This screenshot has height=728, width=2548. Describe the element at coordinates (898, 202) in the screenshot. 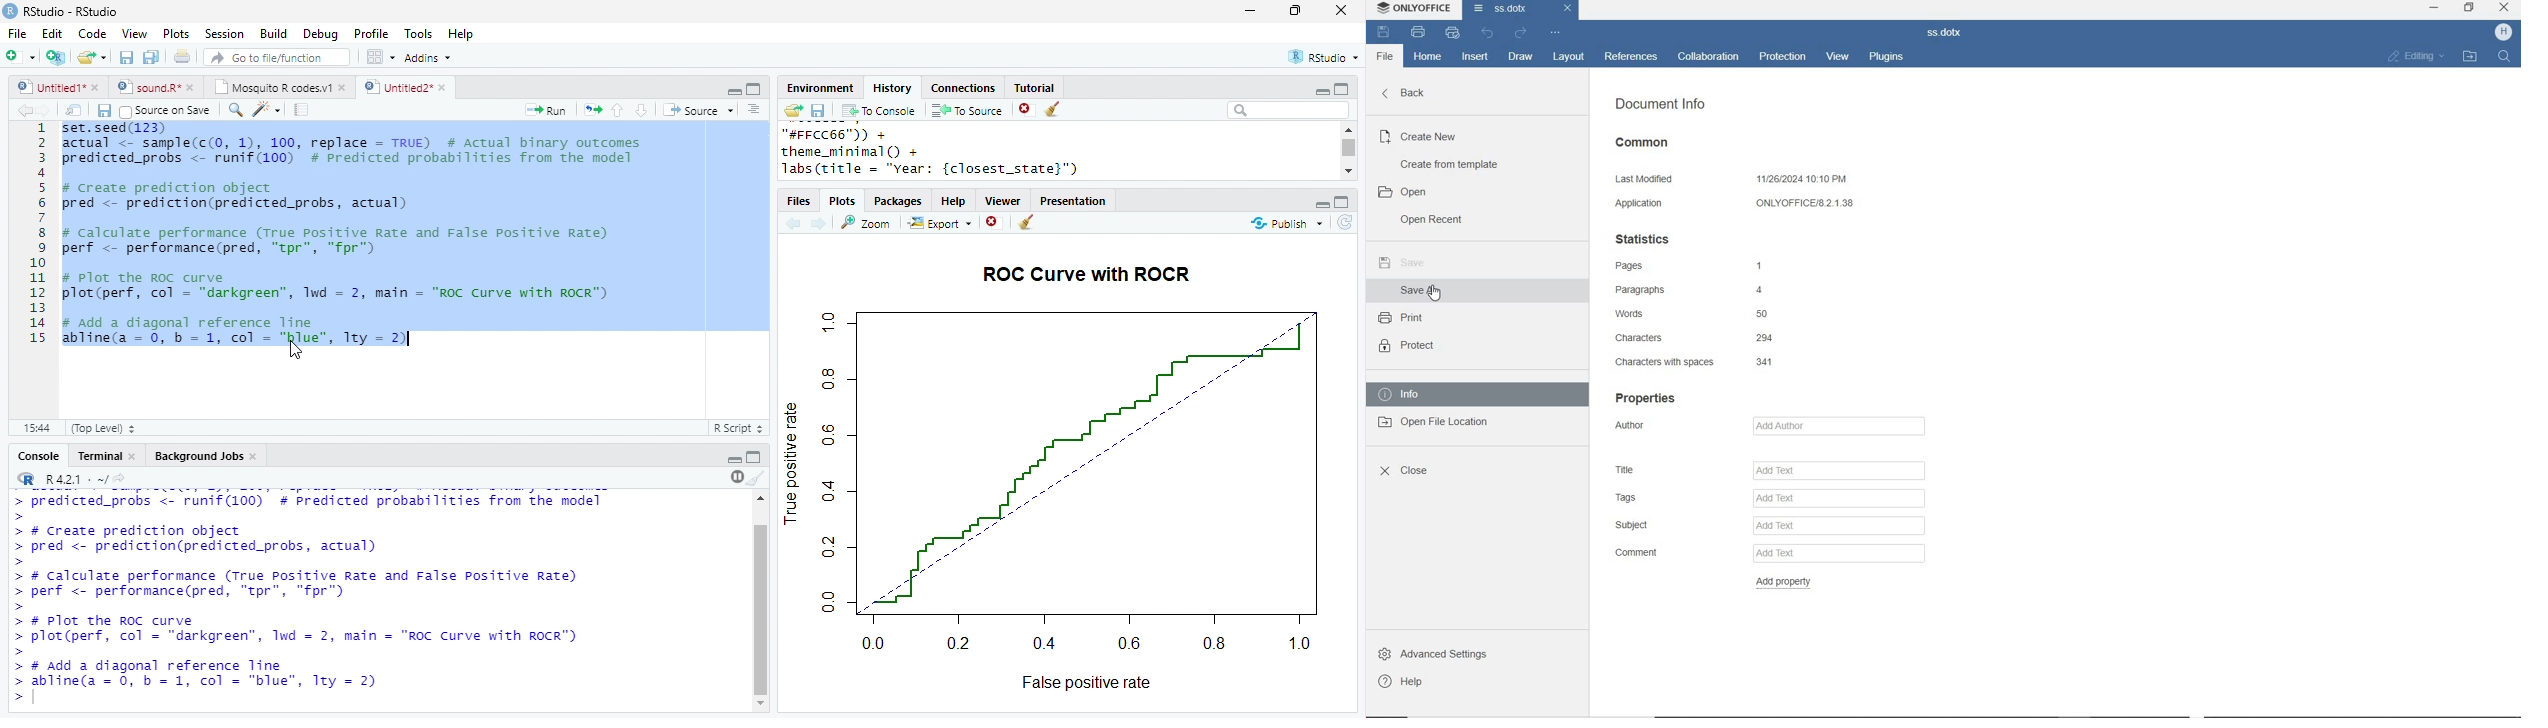

I see `Packages` at that location.